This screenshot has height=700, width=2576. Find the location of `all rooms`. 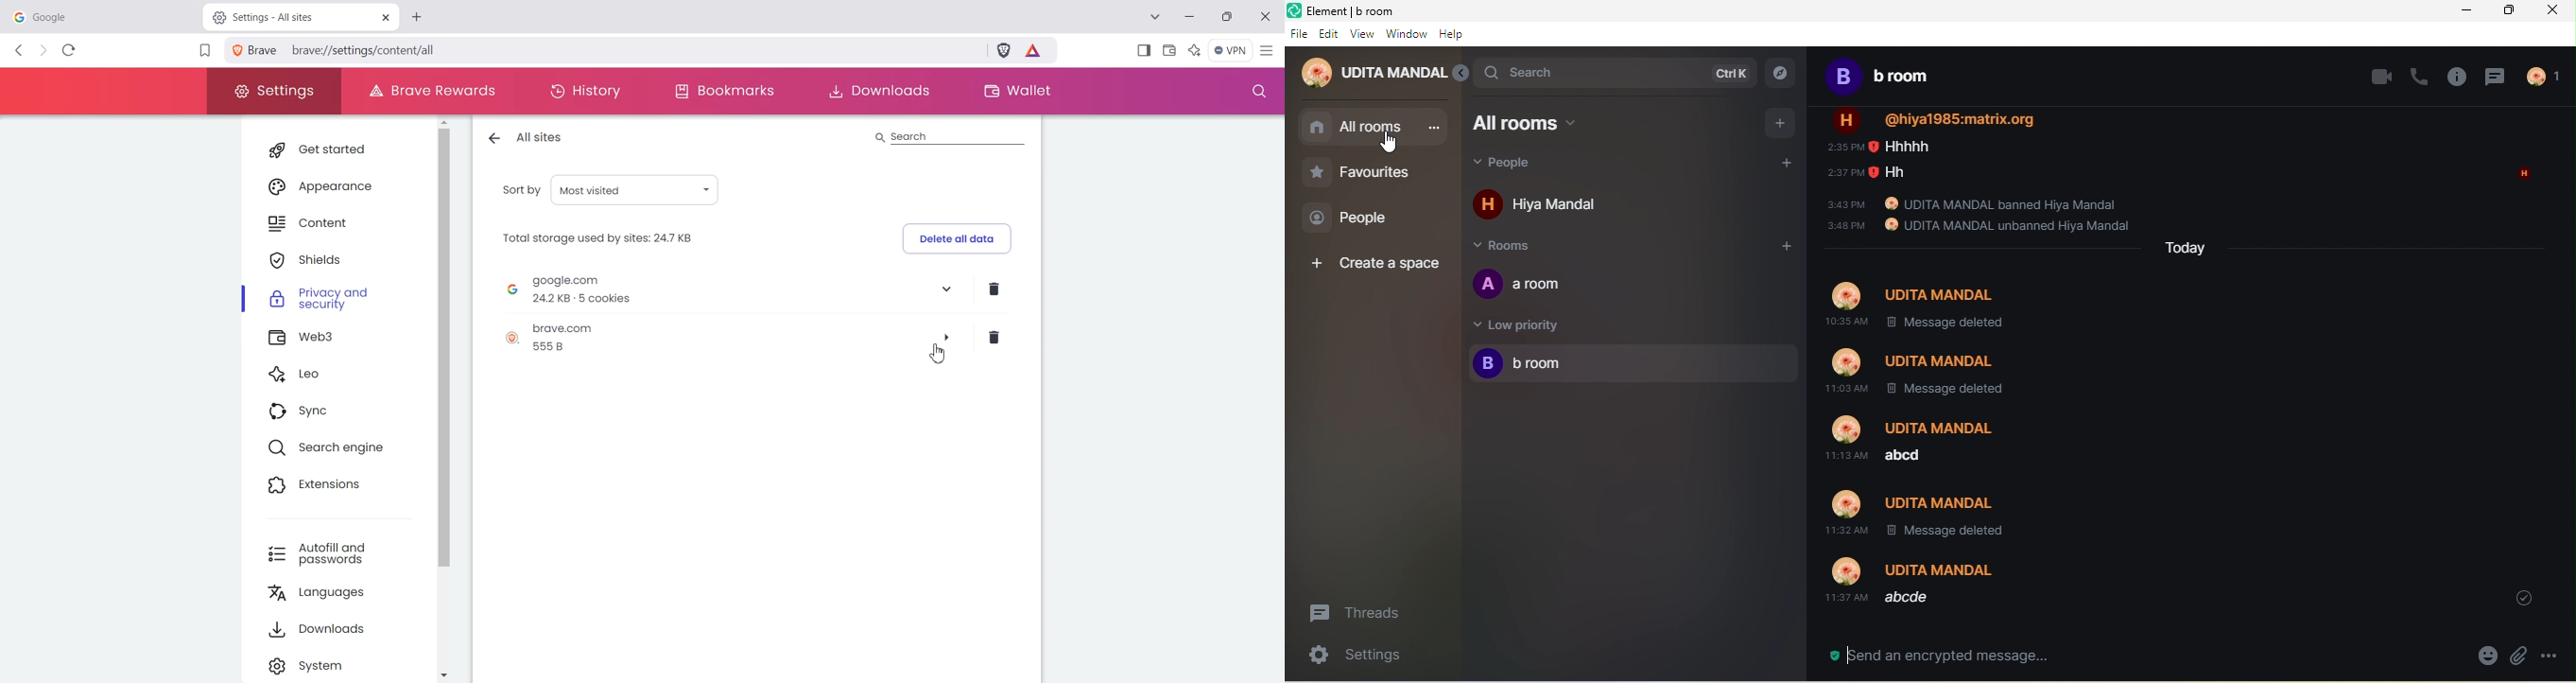

all rooms is located at coordinates (1555, 122).